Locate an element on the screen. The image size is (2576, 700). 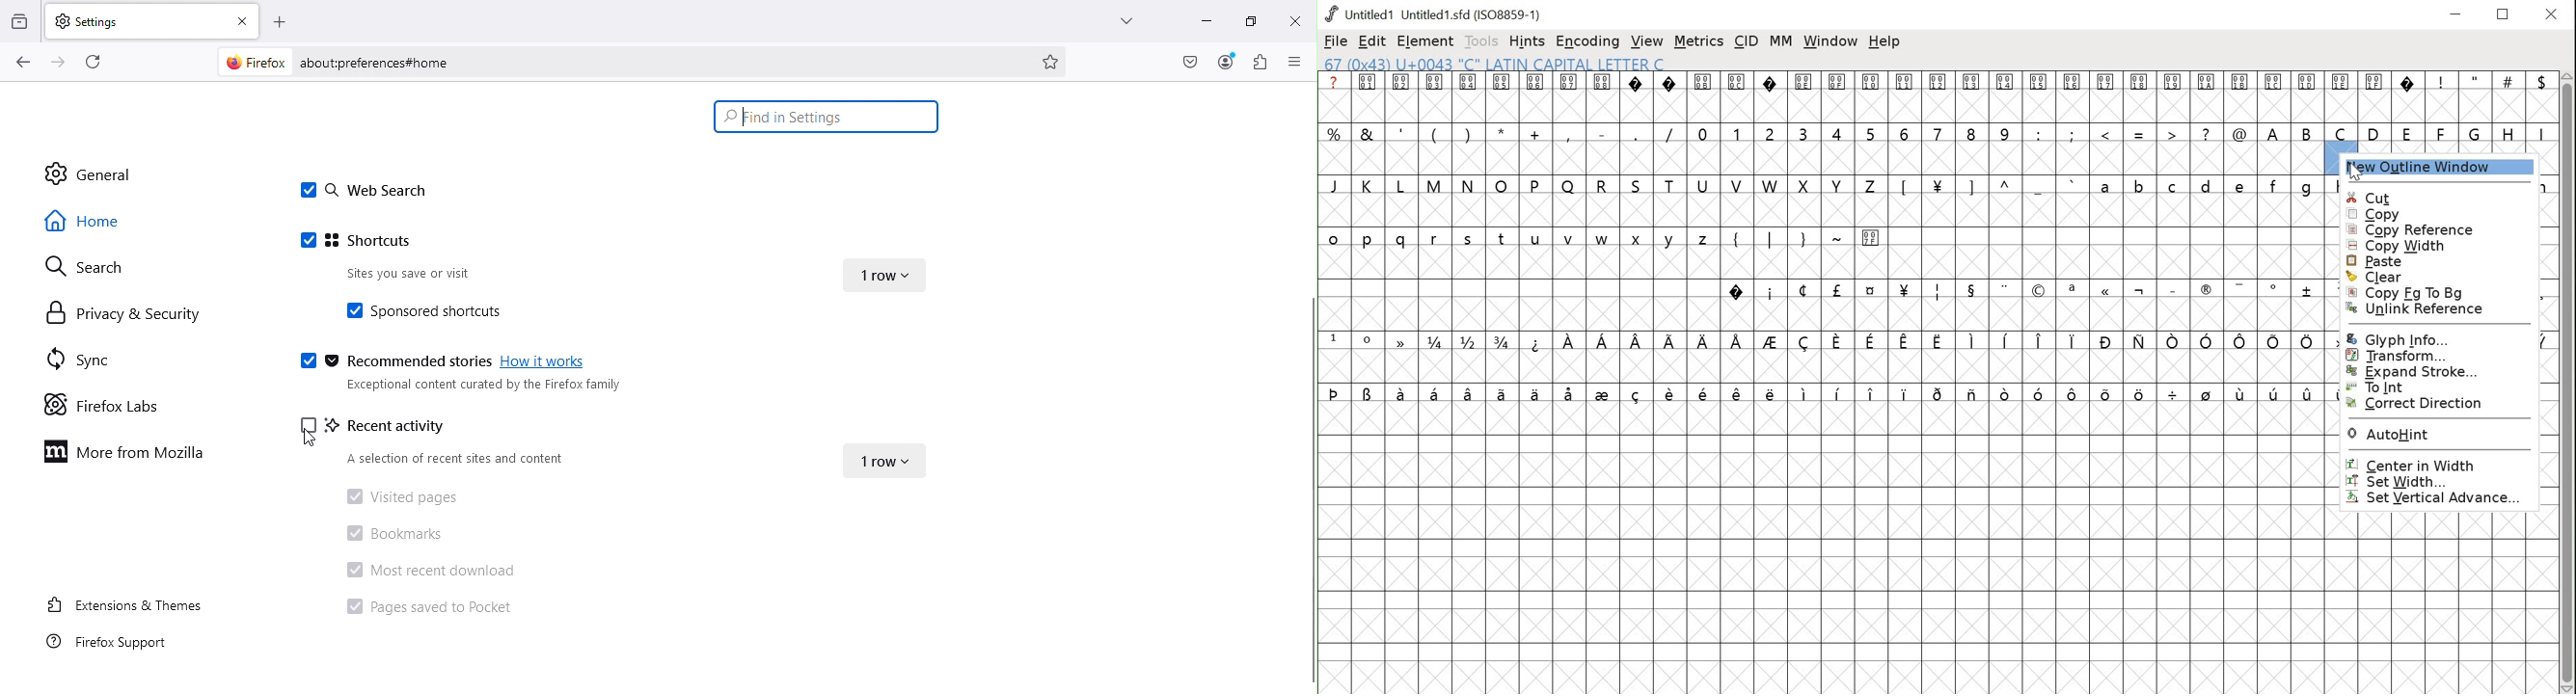
Bookmark this page is located at coordinates (1052, 60).